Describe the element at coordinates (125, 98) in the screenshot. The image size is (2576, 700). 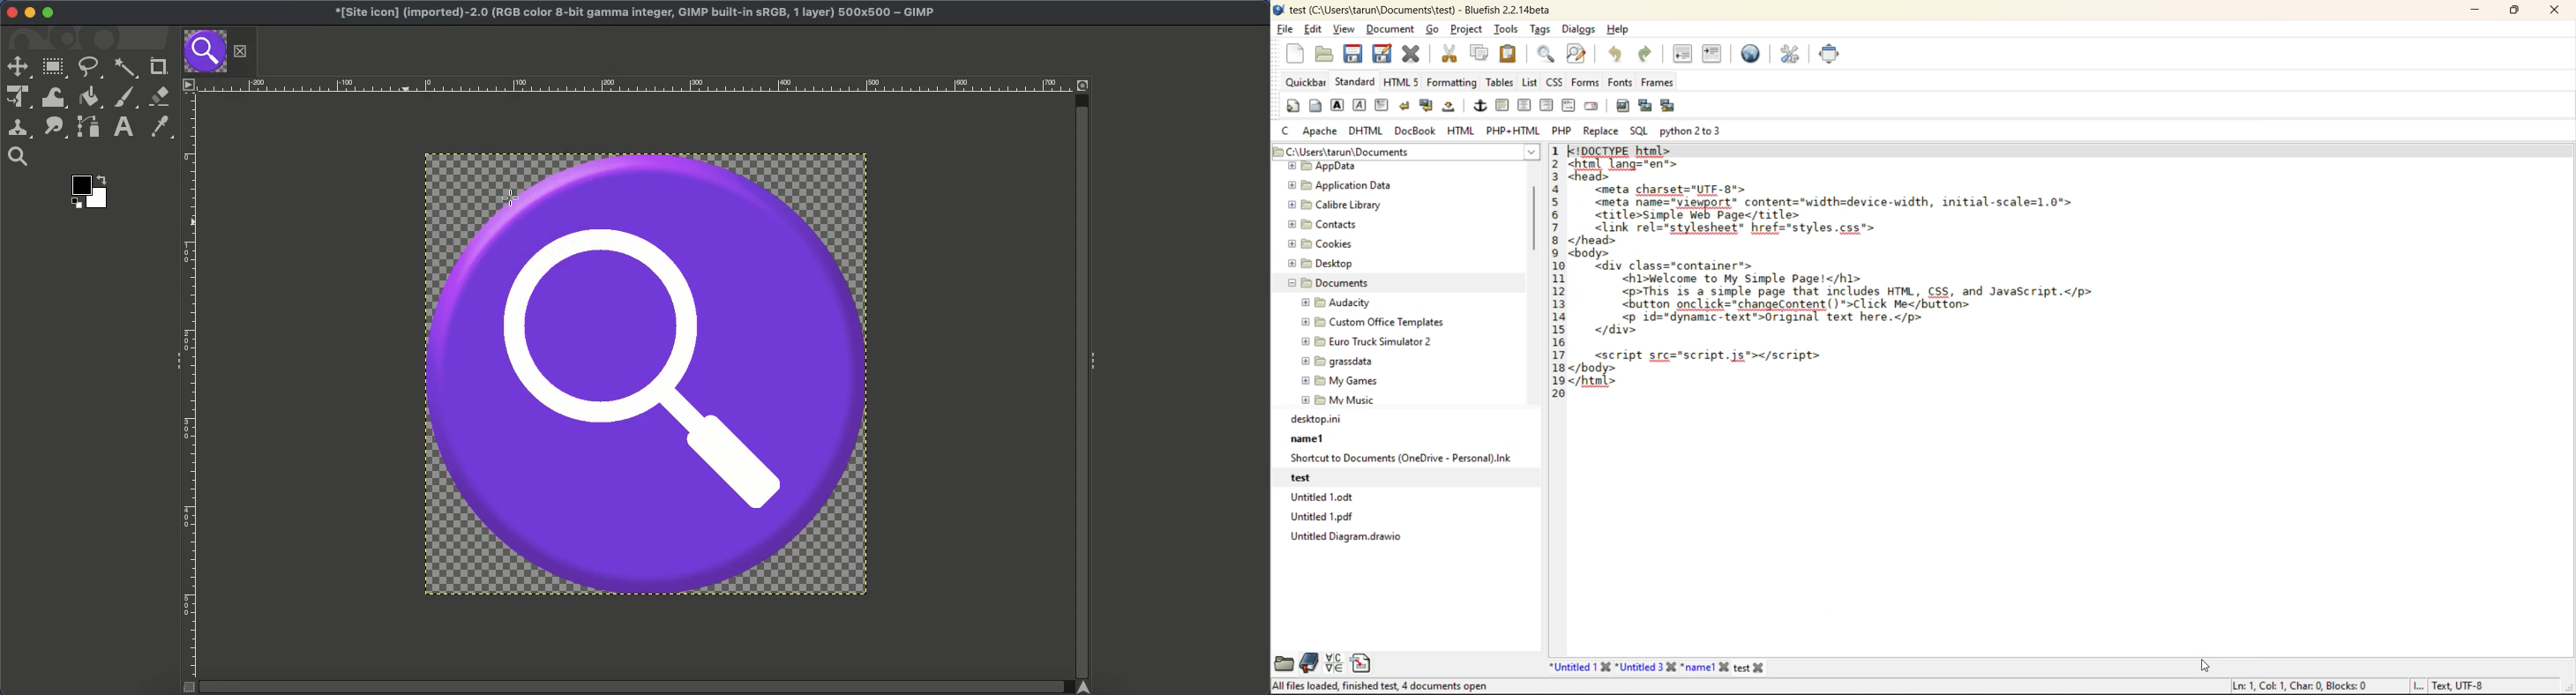
I see `Paint` at that location.